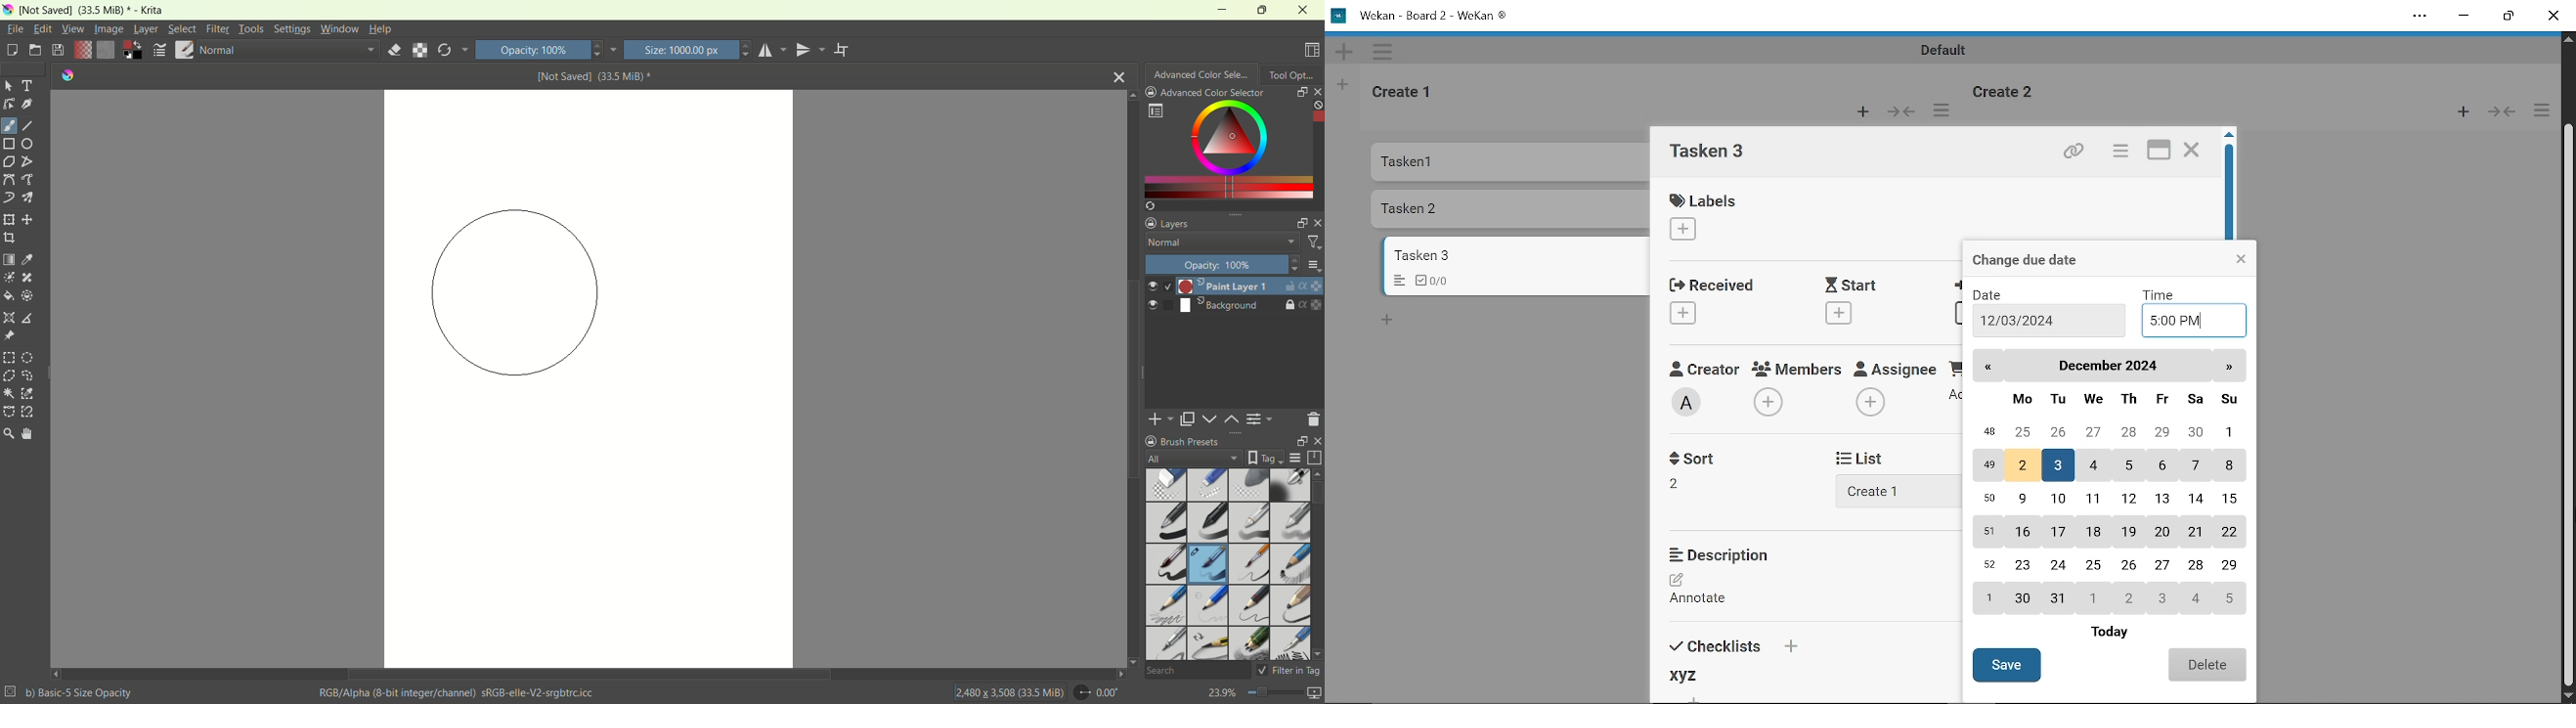 This screenshot has height=728, width=2576. Describe the element at coordinates (1344, 83) in the screenshot. I see `New` at that location.